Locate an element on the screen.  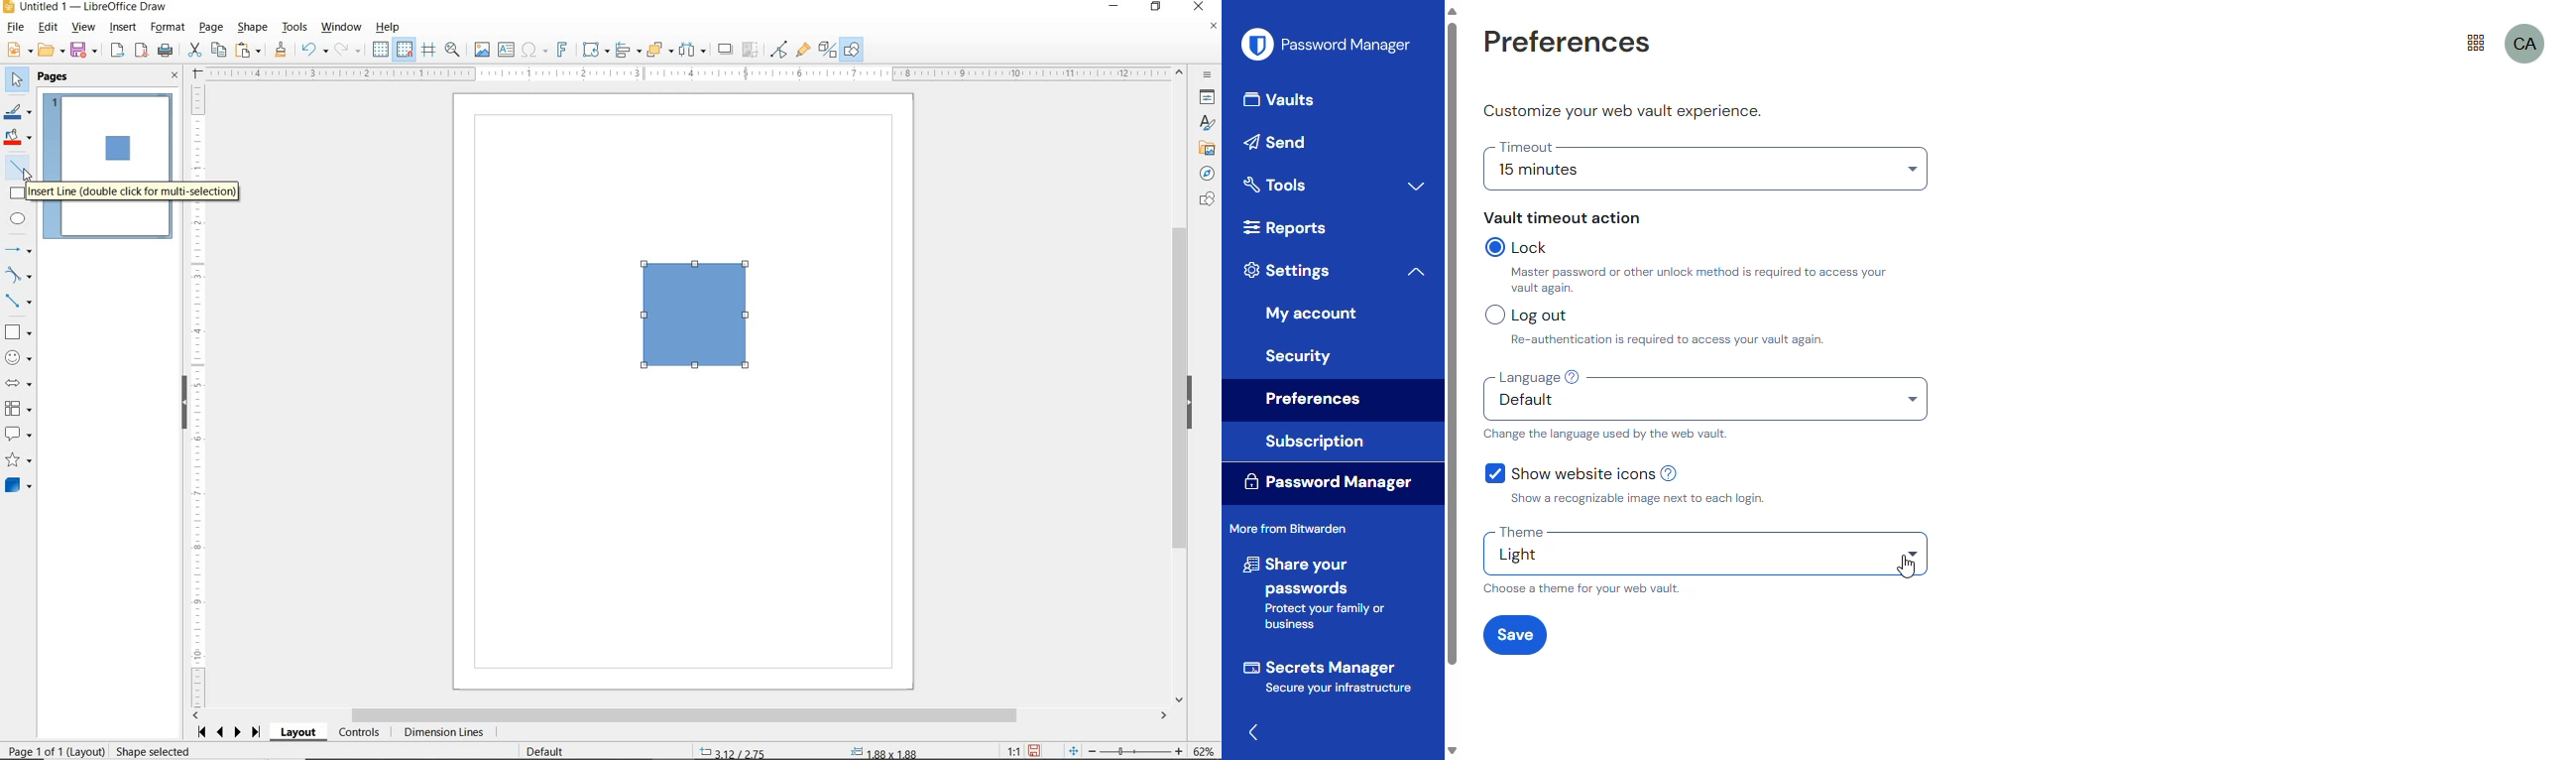
PRINT is located at coordinates (166, 52).